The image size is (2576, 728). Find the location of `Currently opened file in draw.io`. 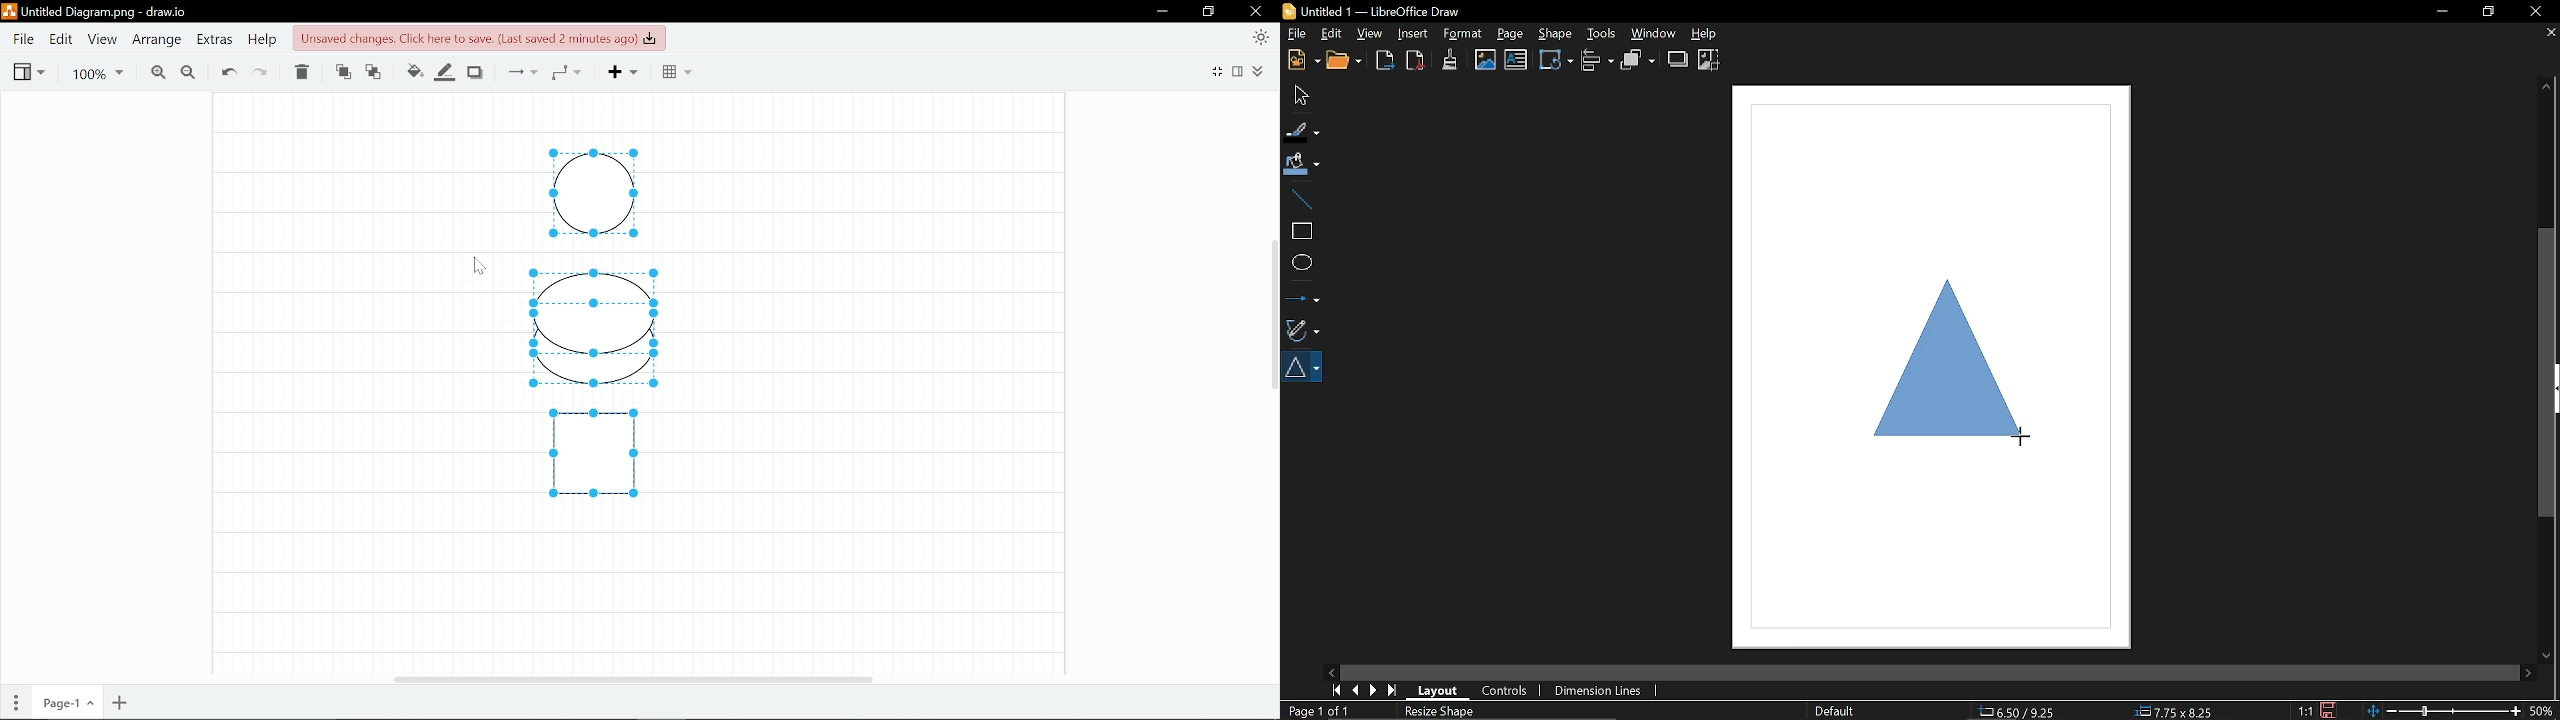

Currently opened file in draw.io is located at coordinates (98, 13).